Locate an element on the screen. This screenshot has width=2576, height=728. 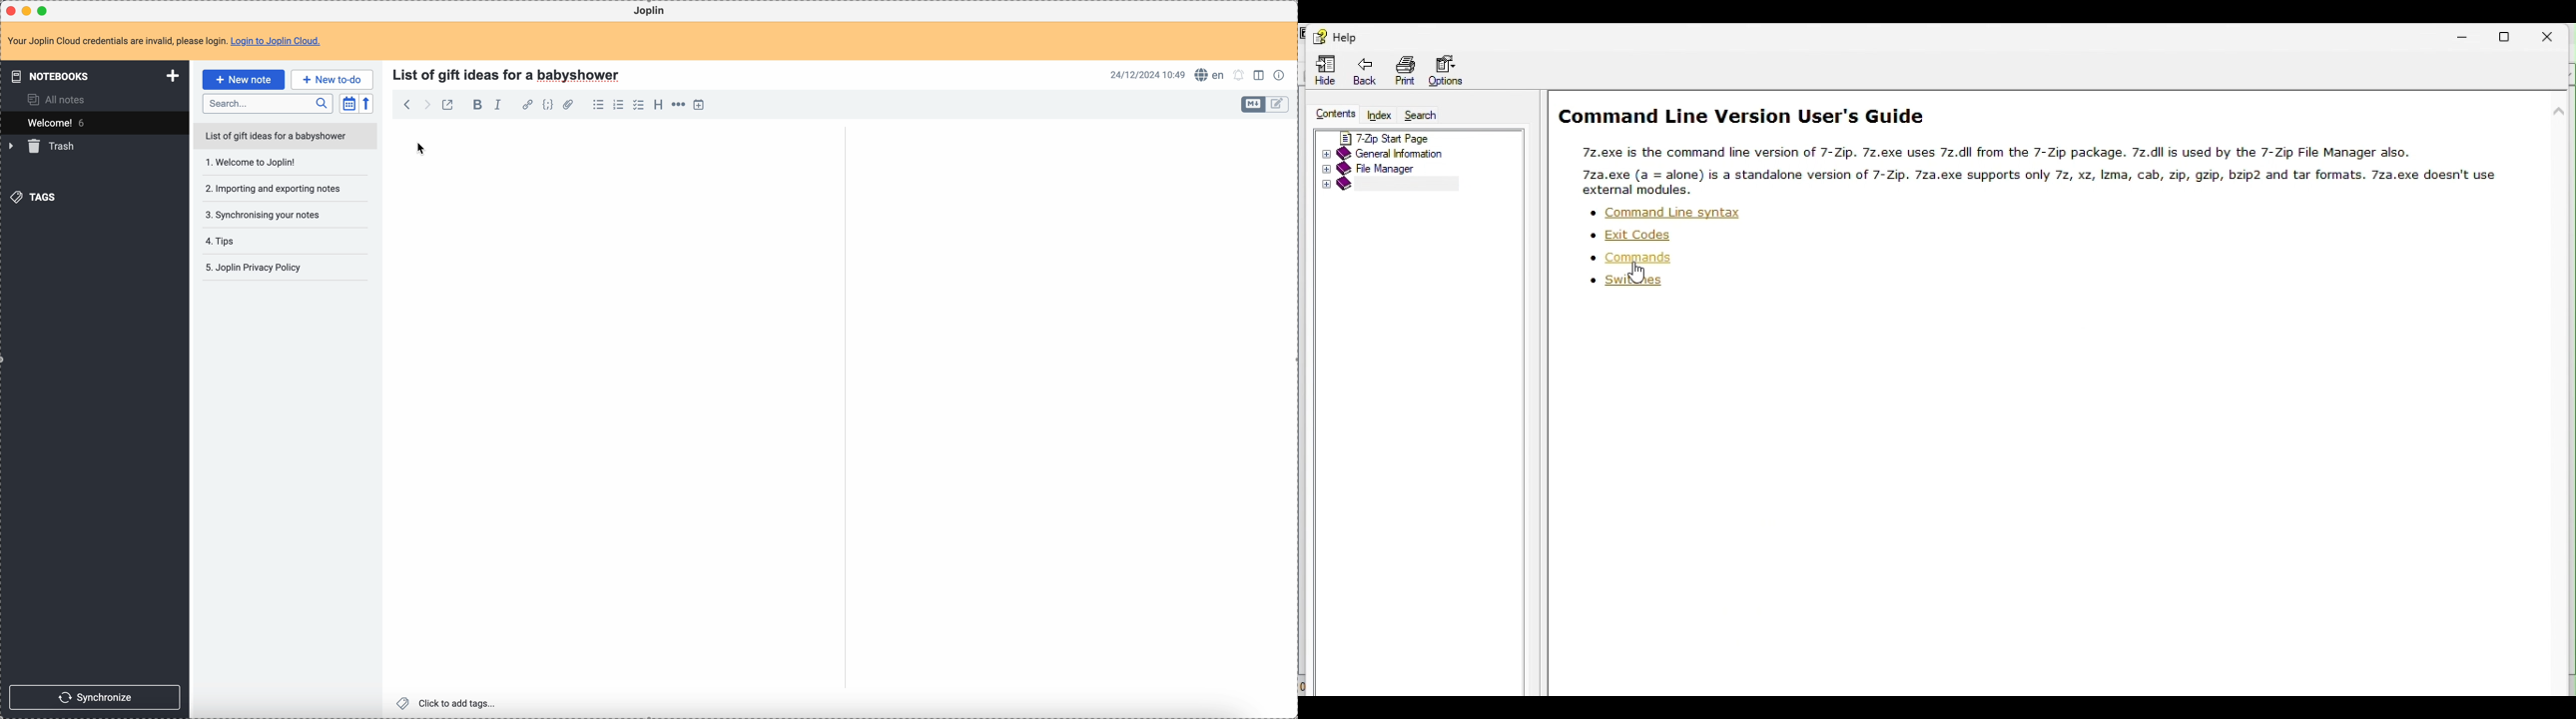
list of gift ideas for a babyshower is located at coordinates (287, 138).